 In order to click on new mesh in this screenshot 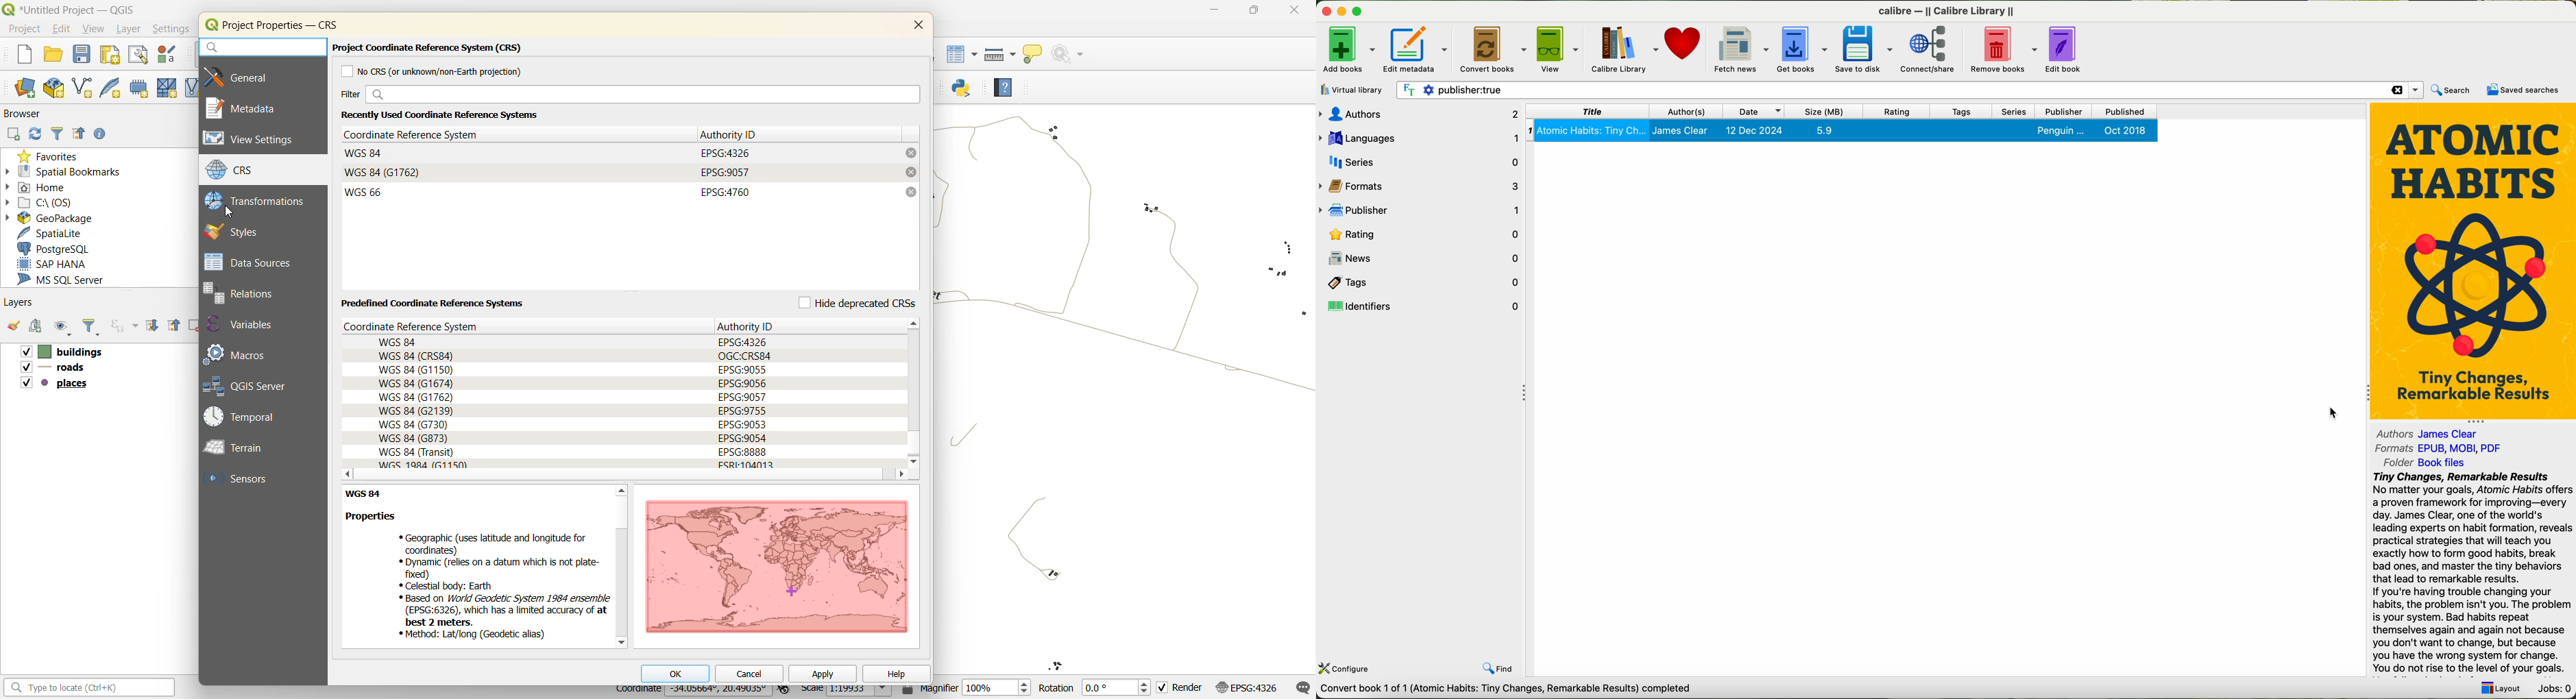, I will do `click(165, 88)`.